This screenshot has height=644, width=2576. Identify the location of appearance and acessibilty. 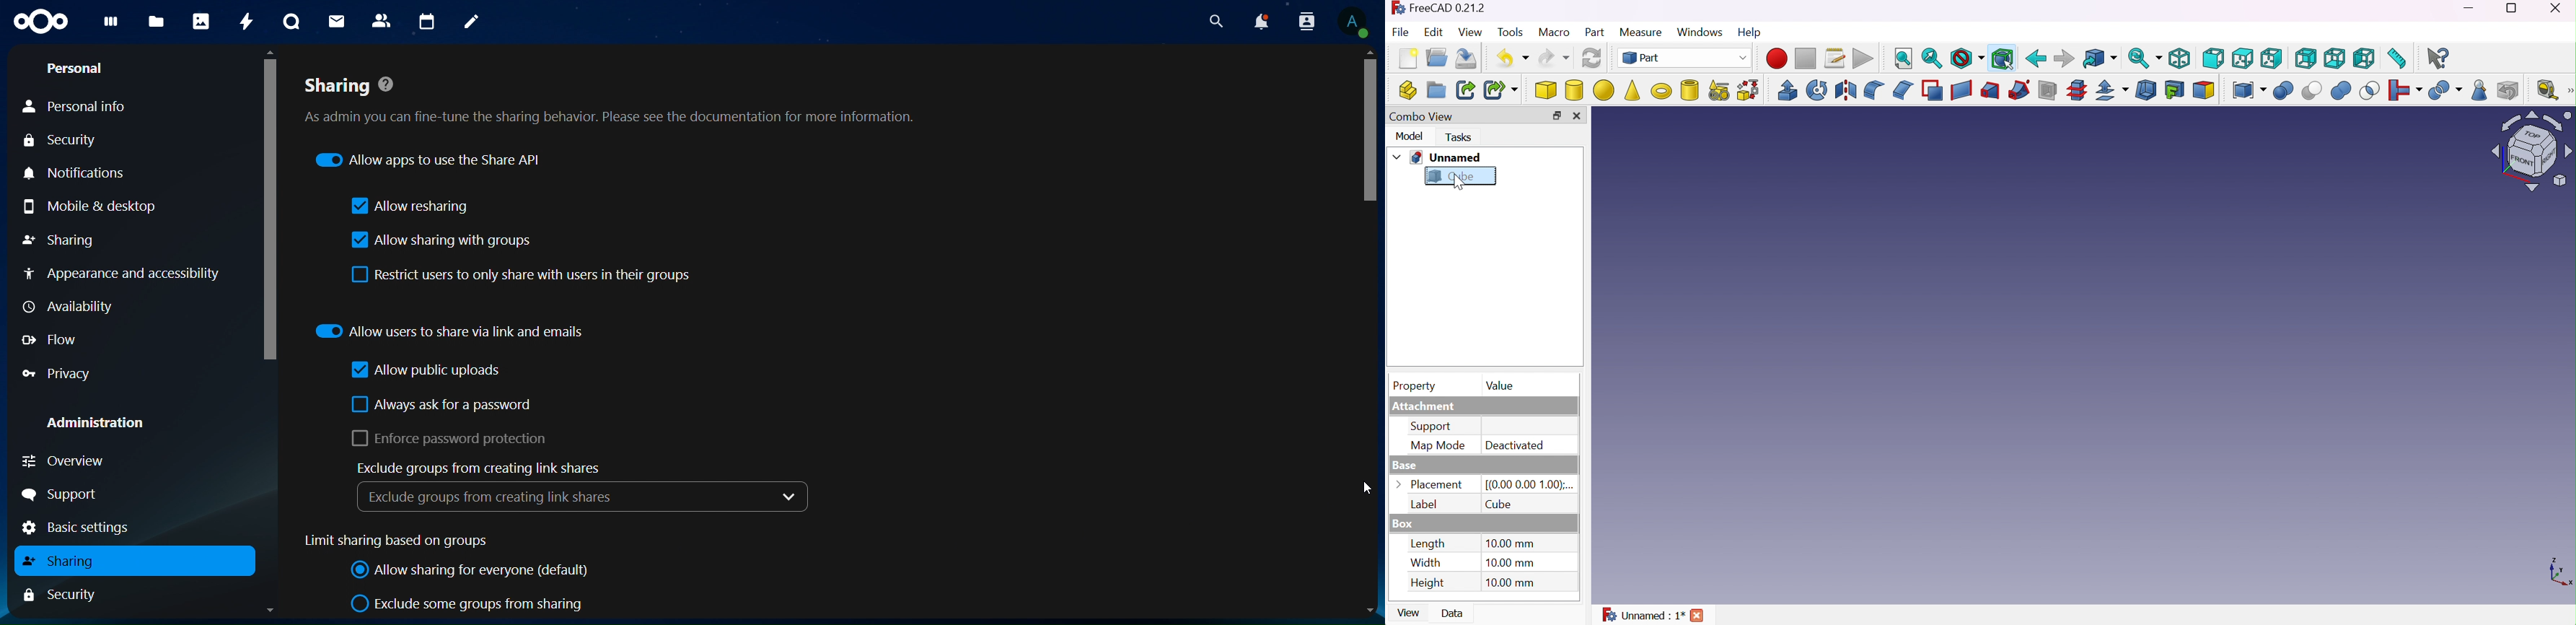
(125, 271).